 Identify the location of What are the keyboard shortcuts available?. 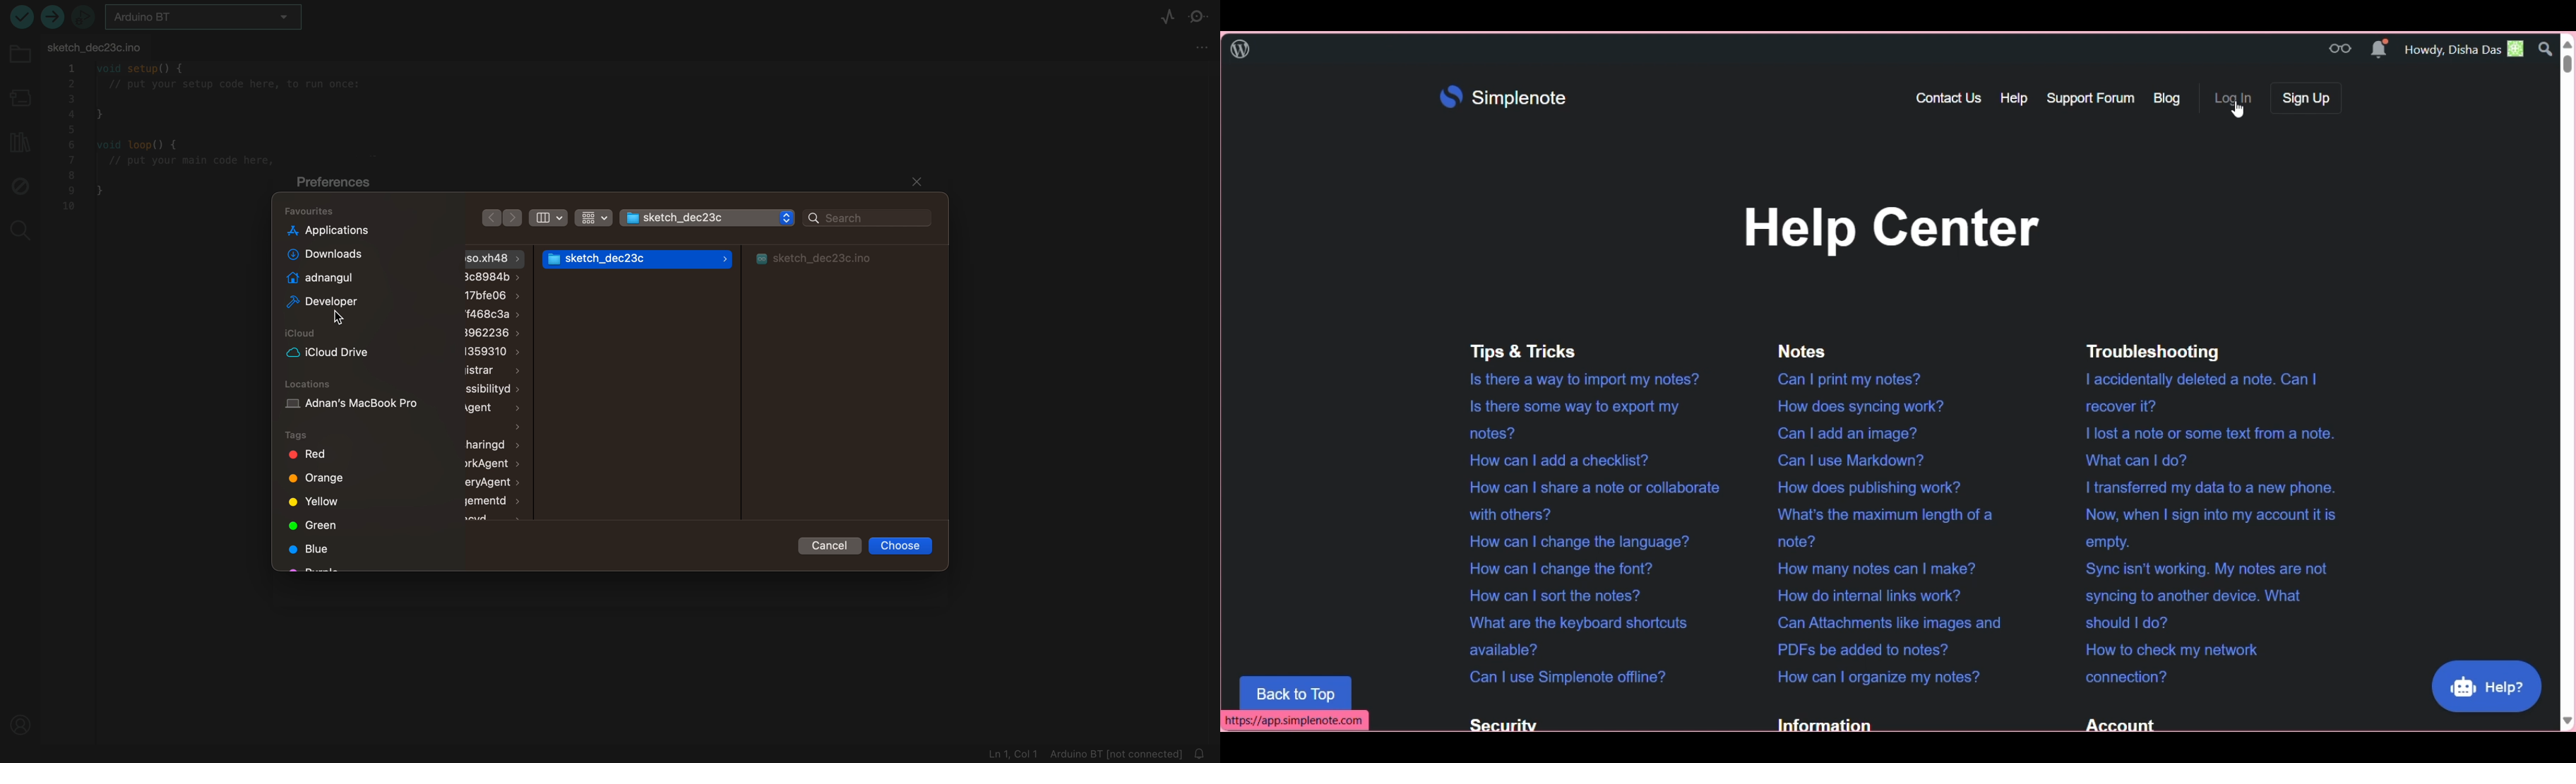
(1568, 636).